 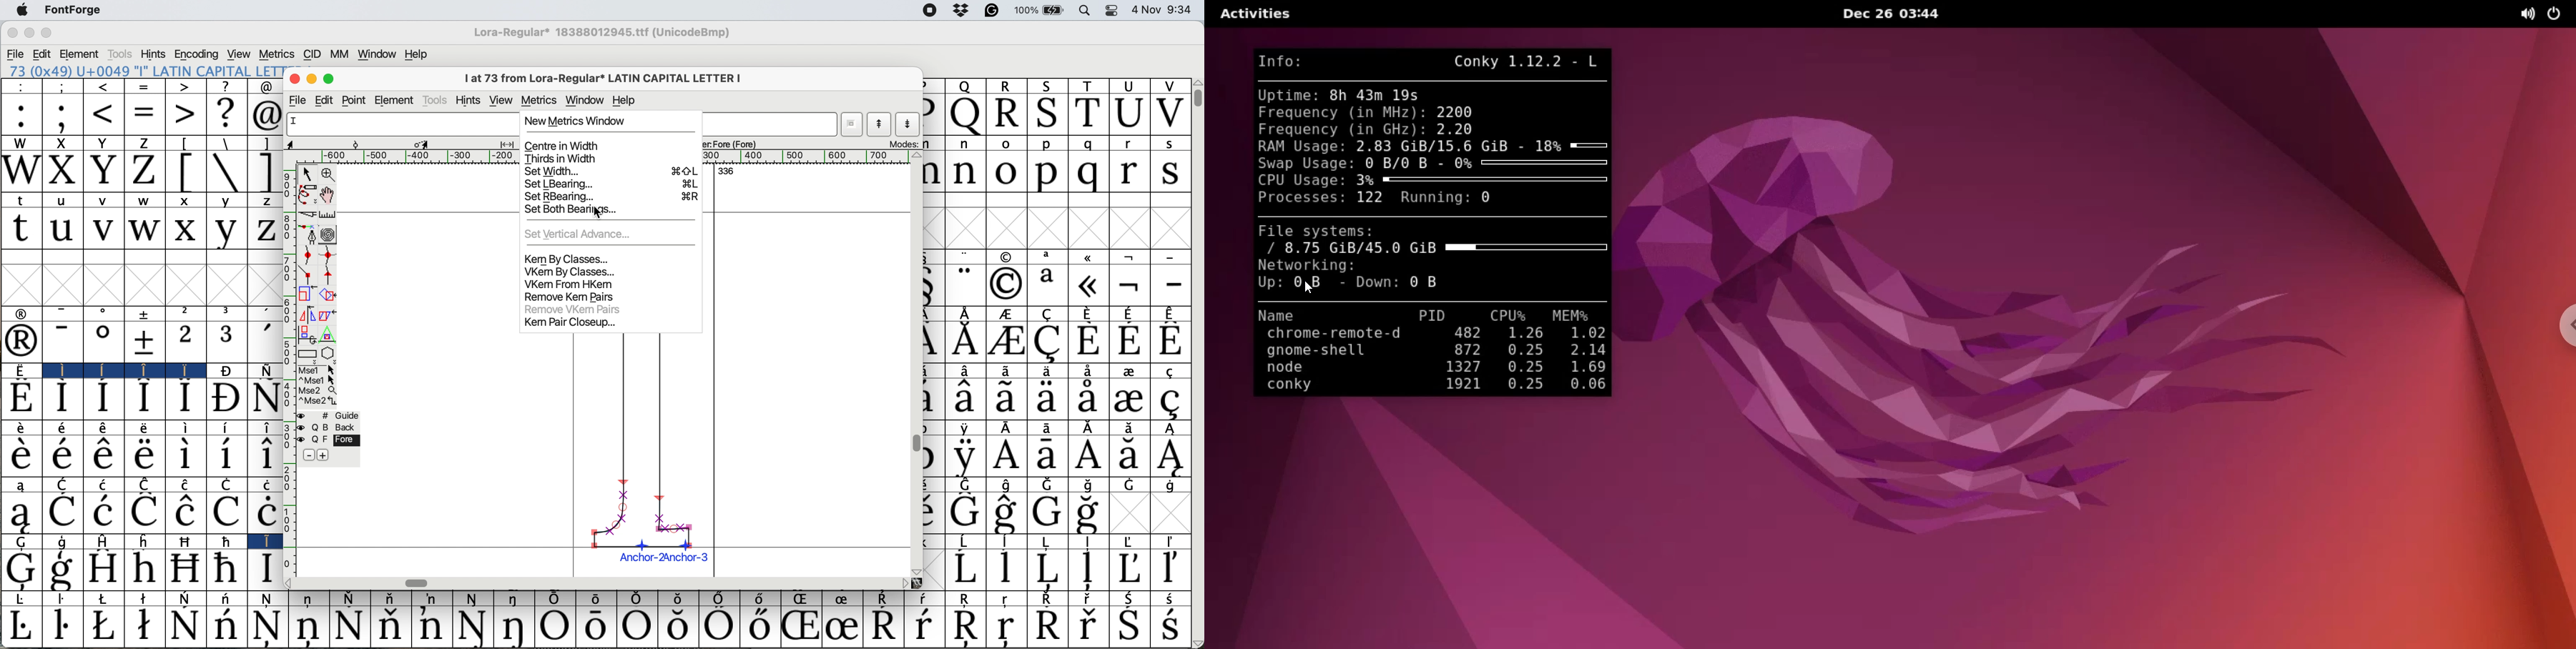 What do you see at coordinates (145, 399) in the screenshot?
I see `Symbol` at bounding box center [145, 399].